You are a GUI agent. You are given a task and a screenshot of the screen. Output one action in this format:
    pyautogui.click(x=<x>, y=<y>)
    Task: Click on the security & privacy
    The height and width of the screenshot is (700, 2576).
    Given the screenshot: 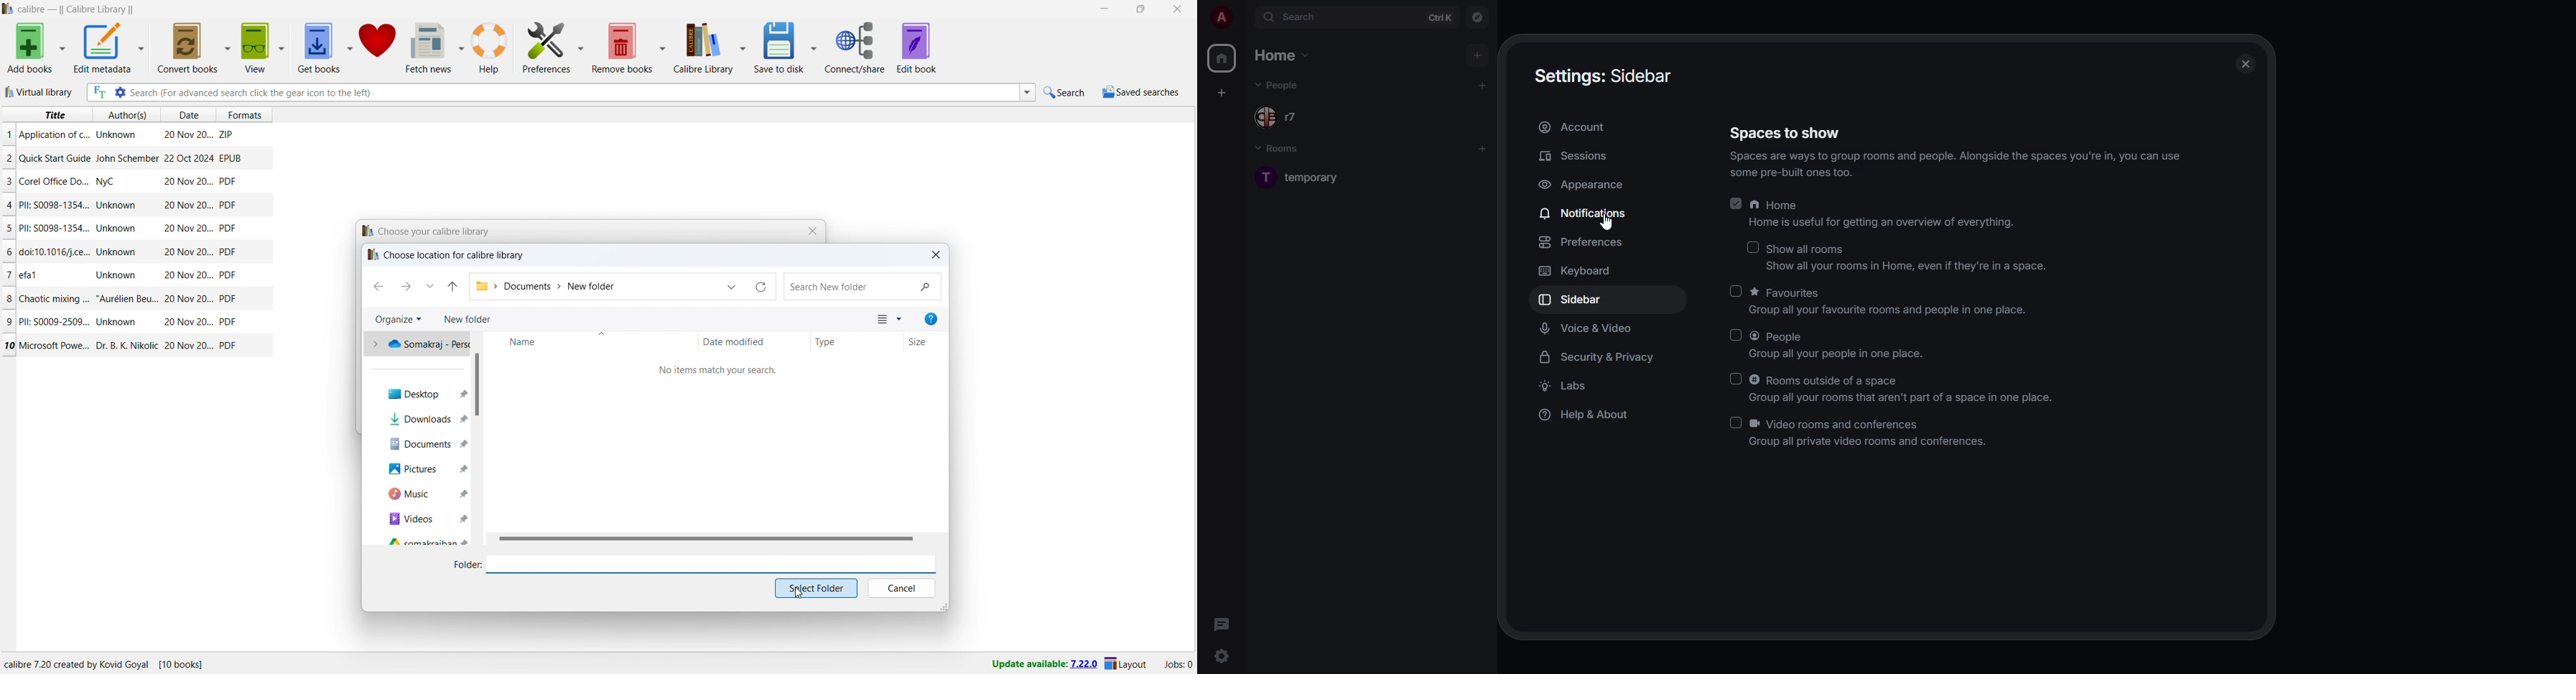 What is the action you would take?
    pyautogui.click(x=1599, y=356)
    